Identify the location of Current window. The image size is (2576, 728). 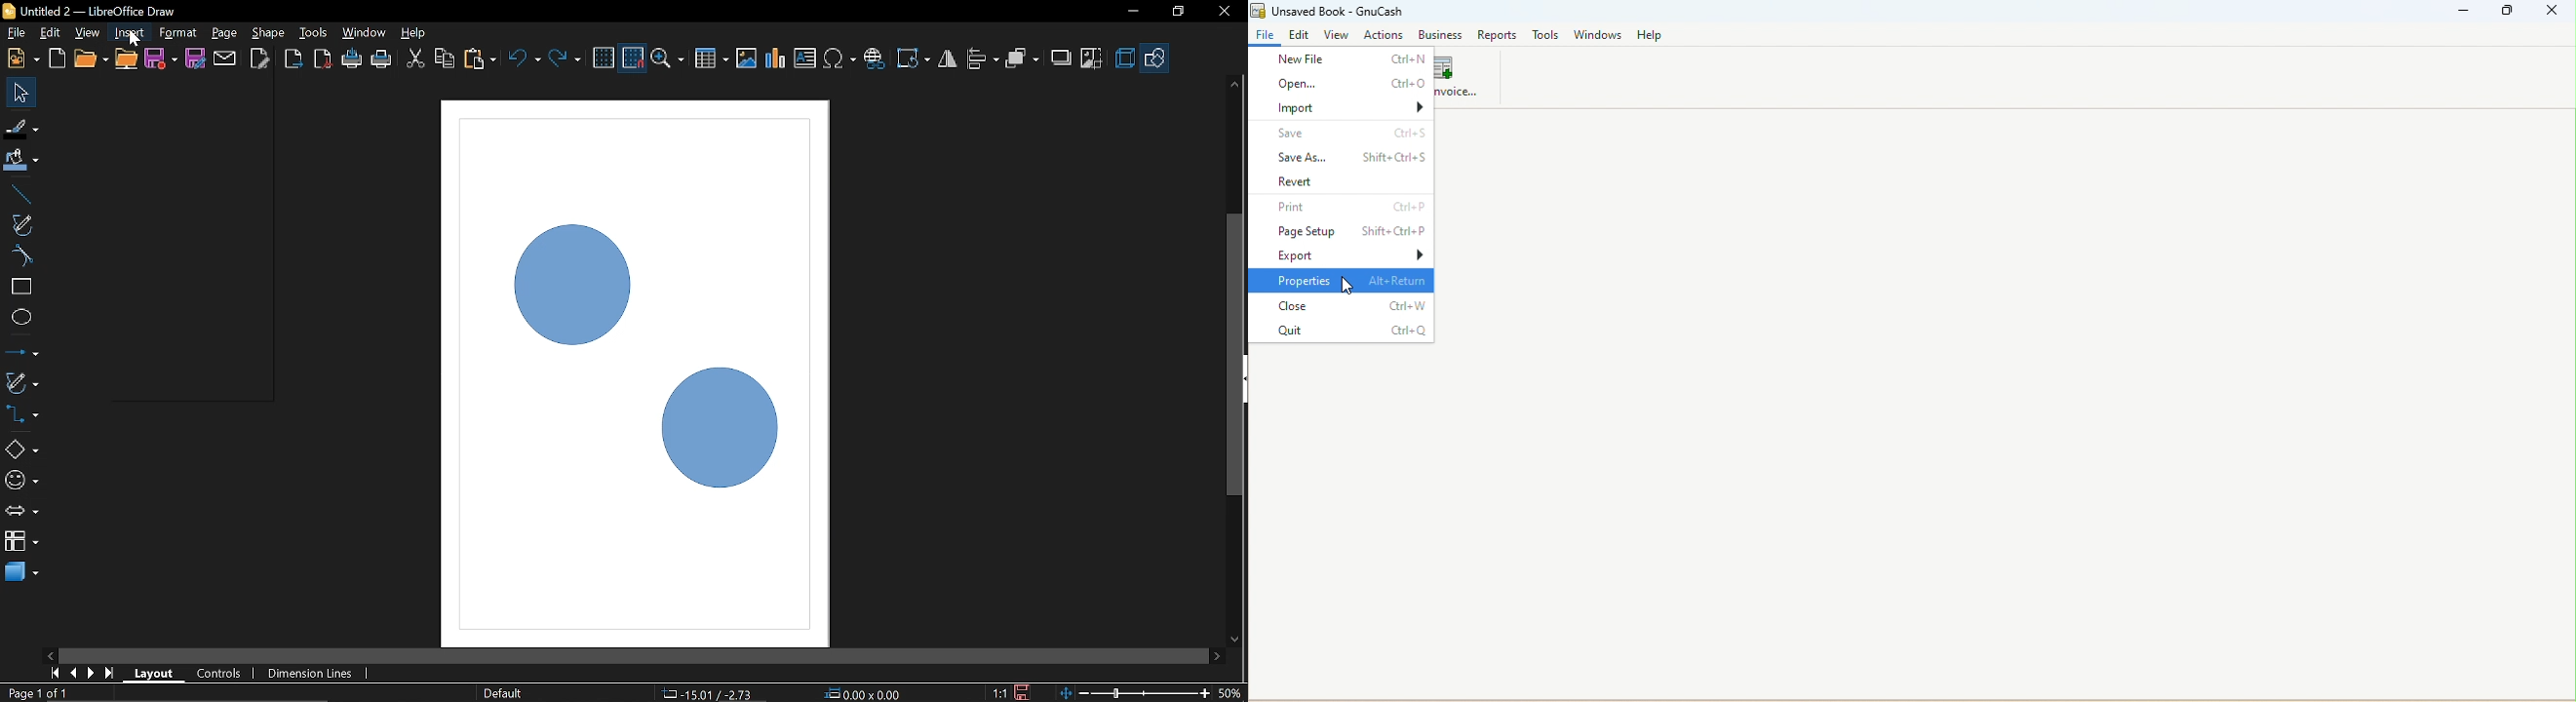
(88, 11).